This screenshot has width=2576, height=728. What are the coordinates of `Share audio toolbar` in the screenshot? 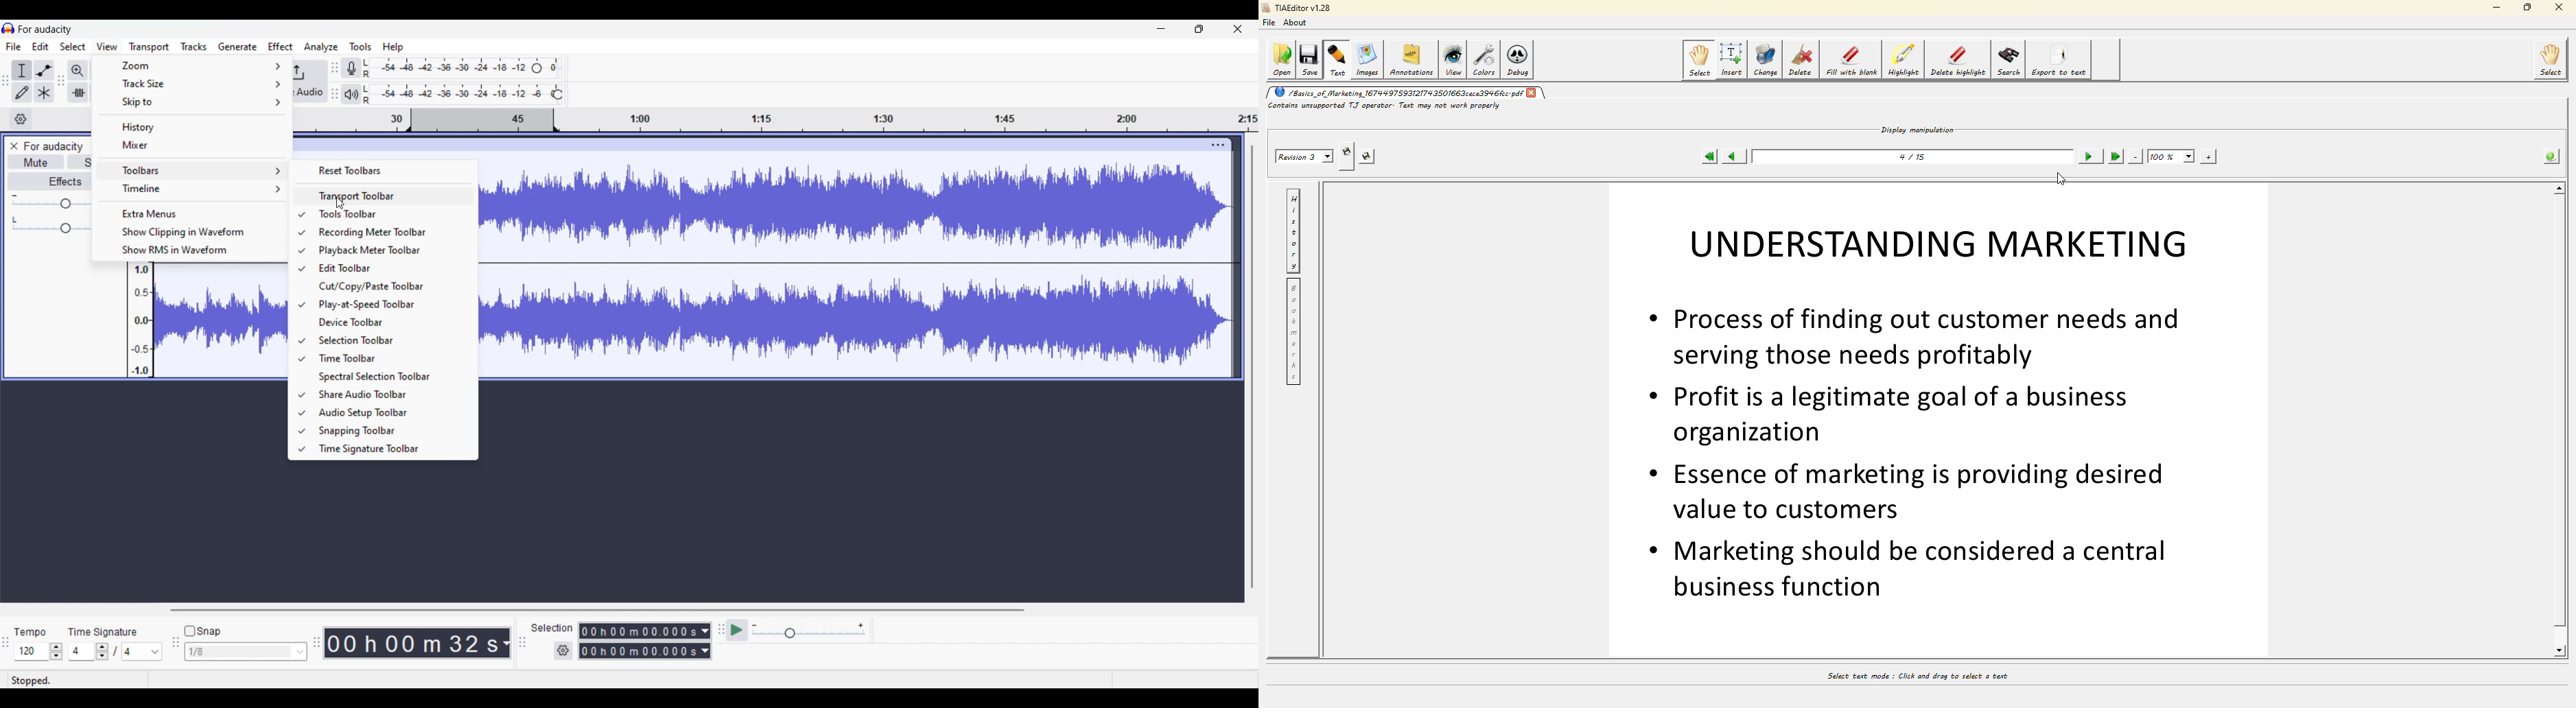 It's located at (390, 394).